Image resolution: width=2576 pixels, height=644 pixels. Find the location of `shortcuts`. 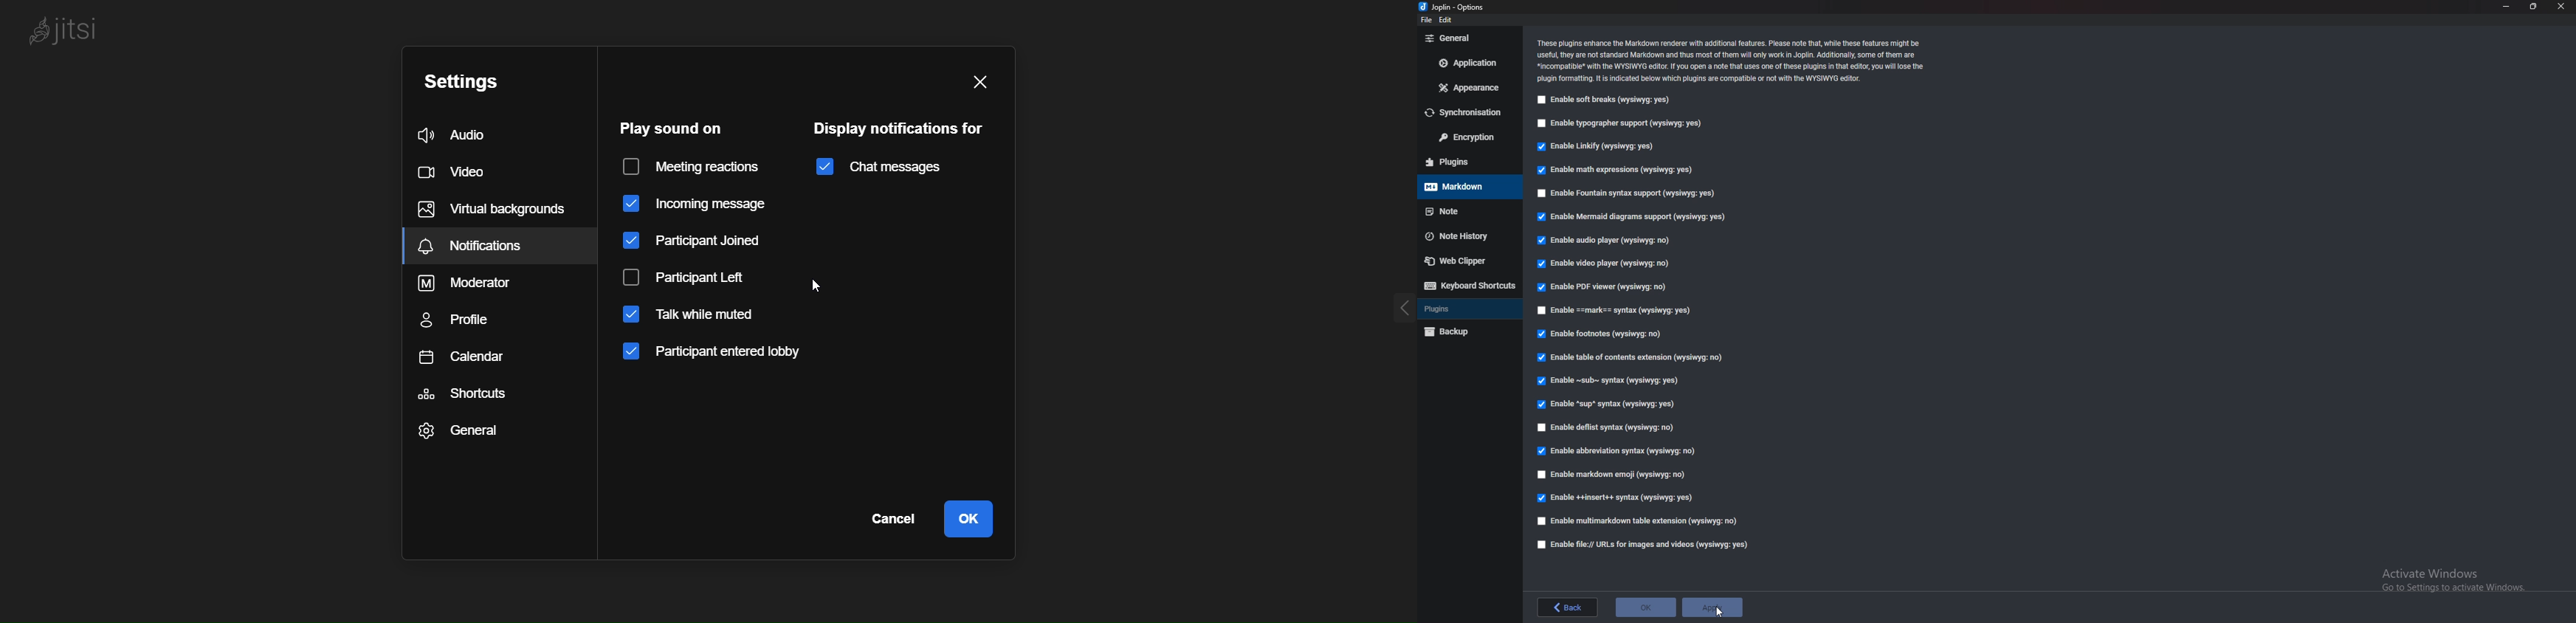

shortcuts is located at coordinates (483, 401).